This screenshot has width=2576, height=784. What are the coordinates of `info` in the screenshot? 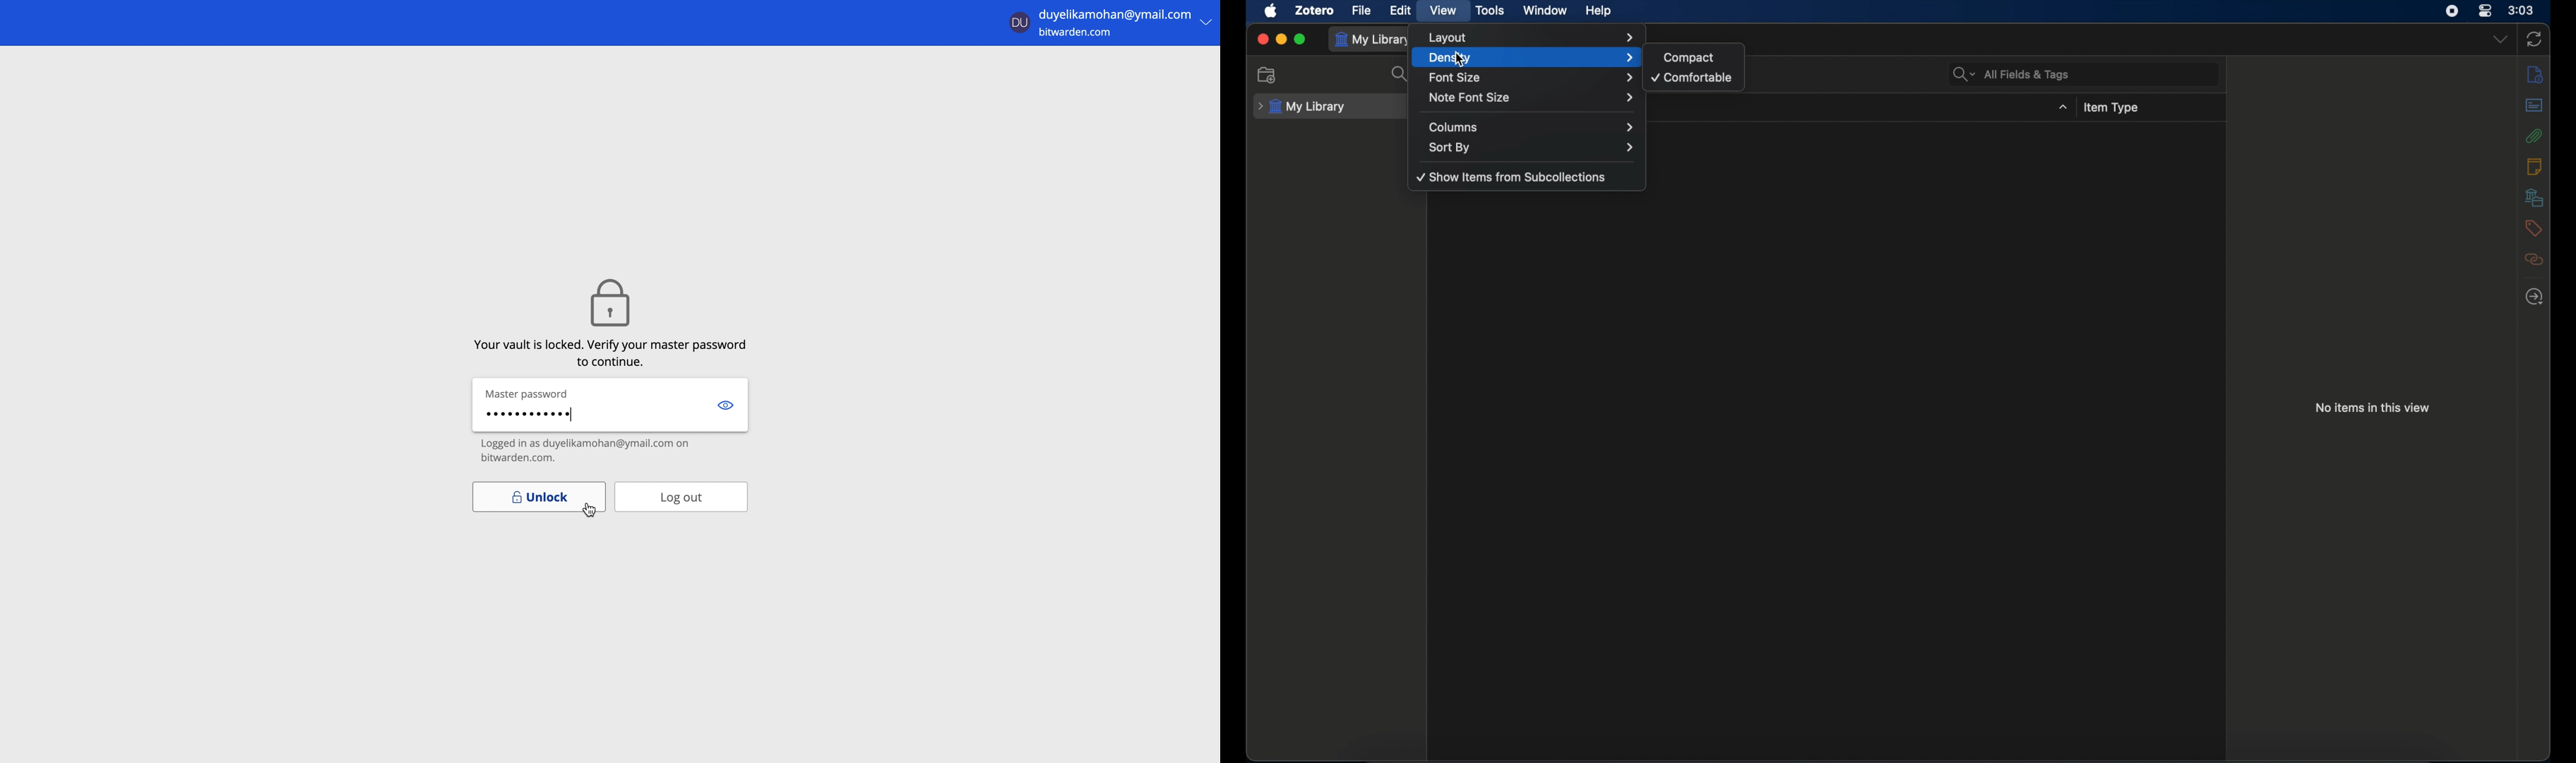 It's located at (2535, 76).